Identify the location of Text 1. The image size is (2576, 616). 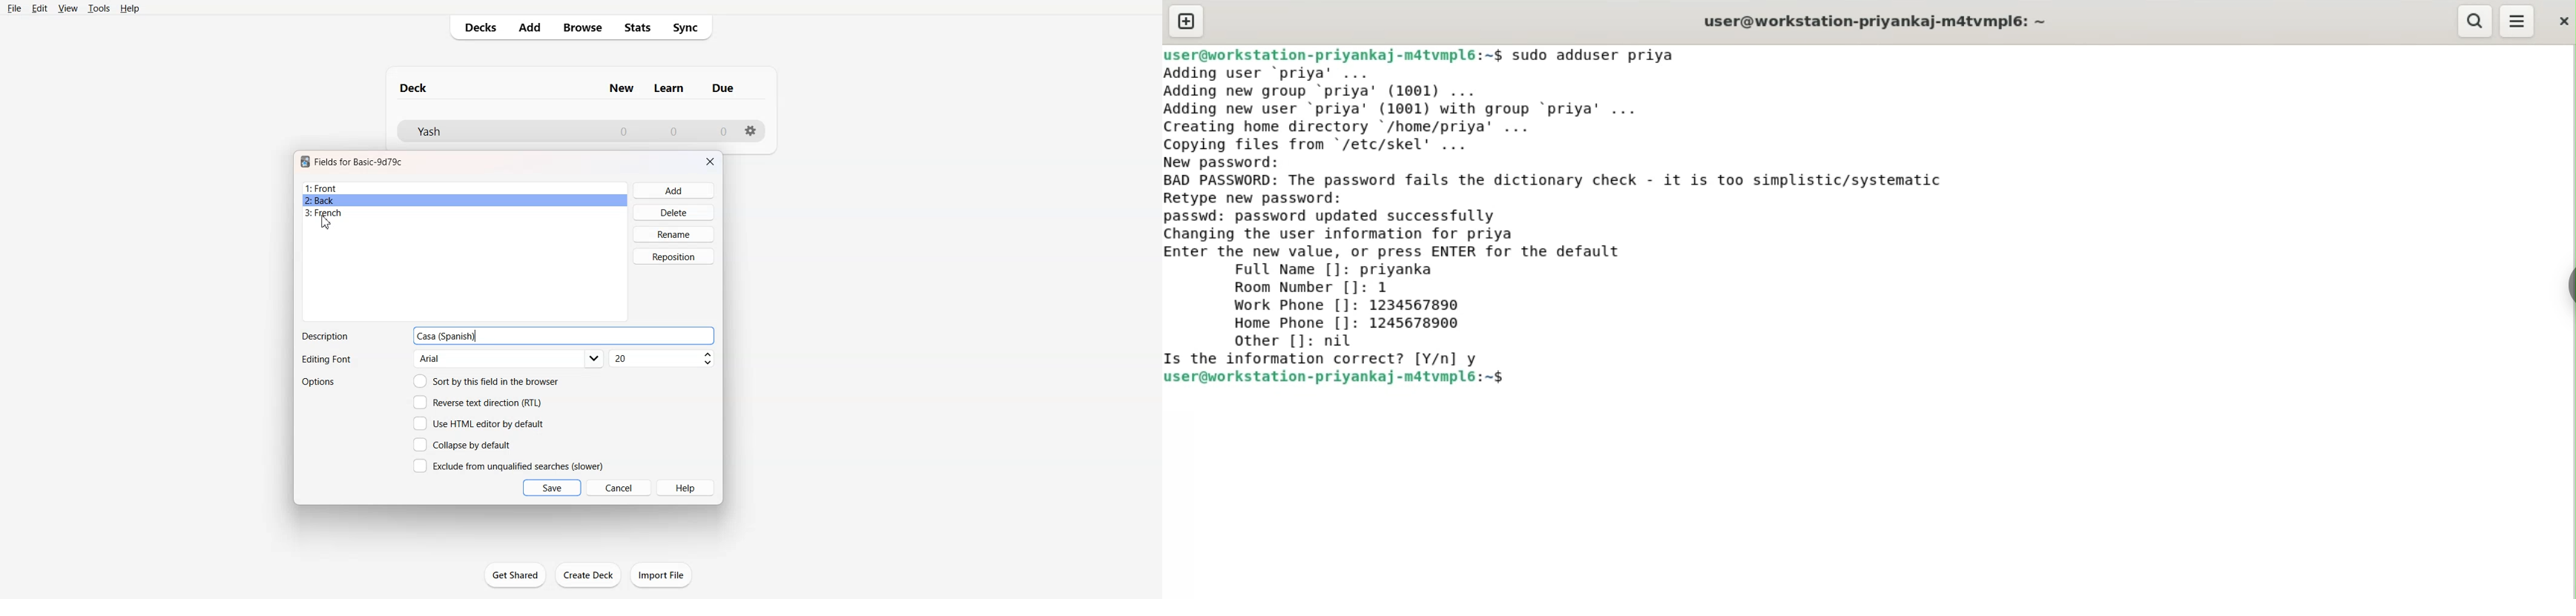
(359, 162).